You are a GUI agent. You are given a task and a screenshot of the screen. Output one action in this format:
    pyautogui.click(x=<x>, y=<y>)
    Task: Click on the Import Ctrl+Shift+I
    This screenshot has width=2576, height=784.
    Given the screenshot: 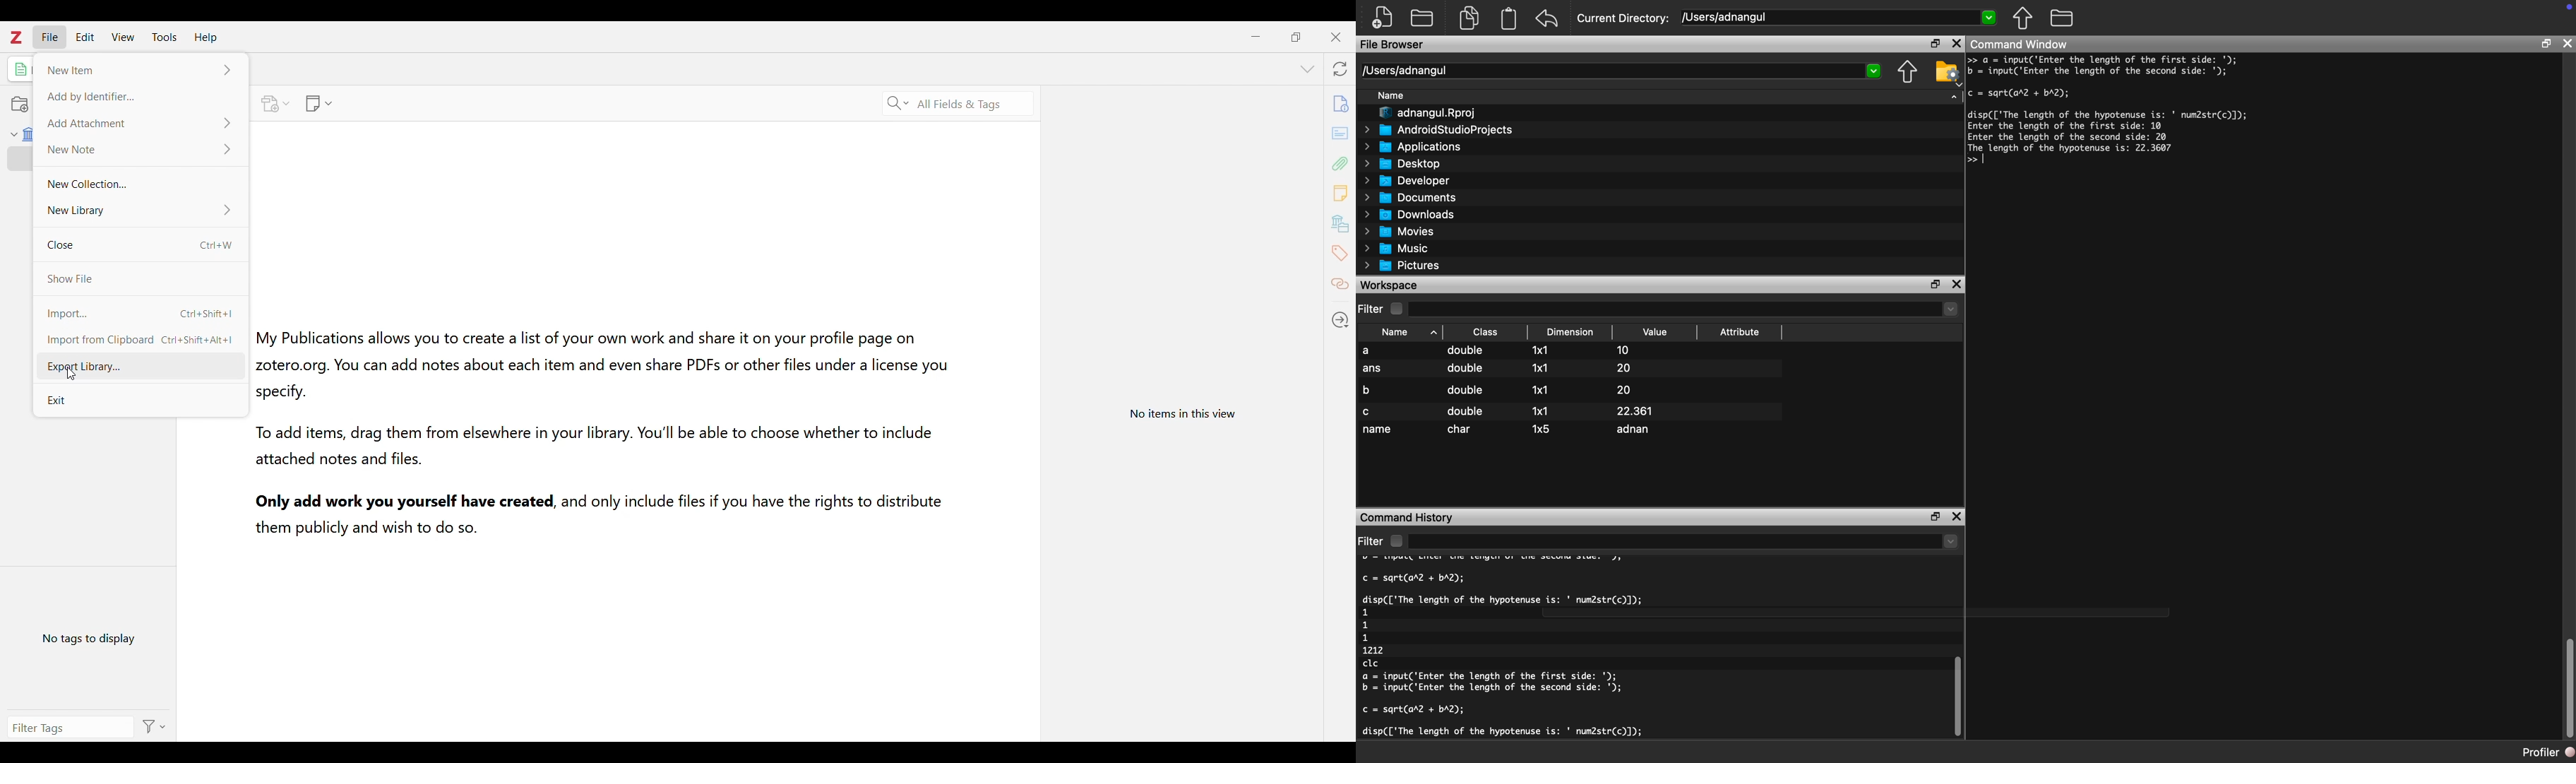 What is the action you would take?
    pyautogui.click(x=139, y=311)
    